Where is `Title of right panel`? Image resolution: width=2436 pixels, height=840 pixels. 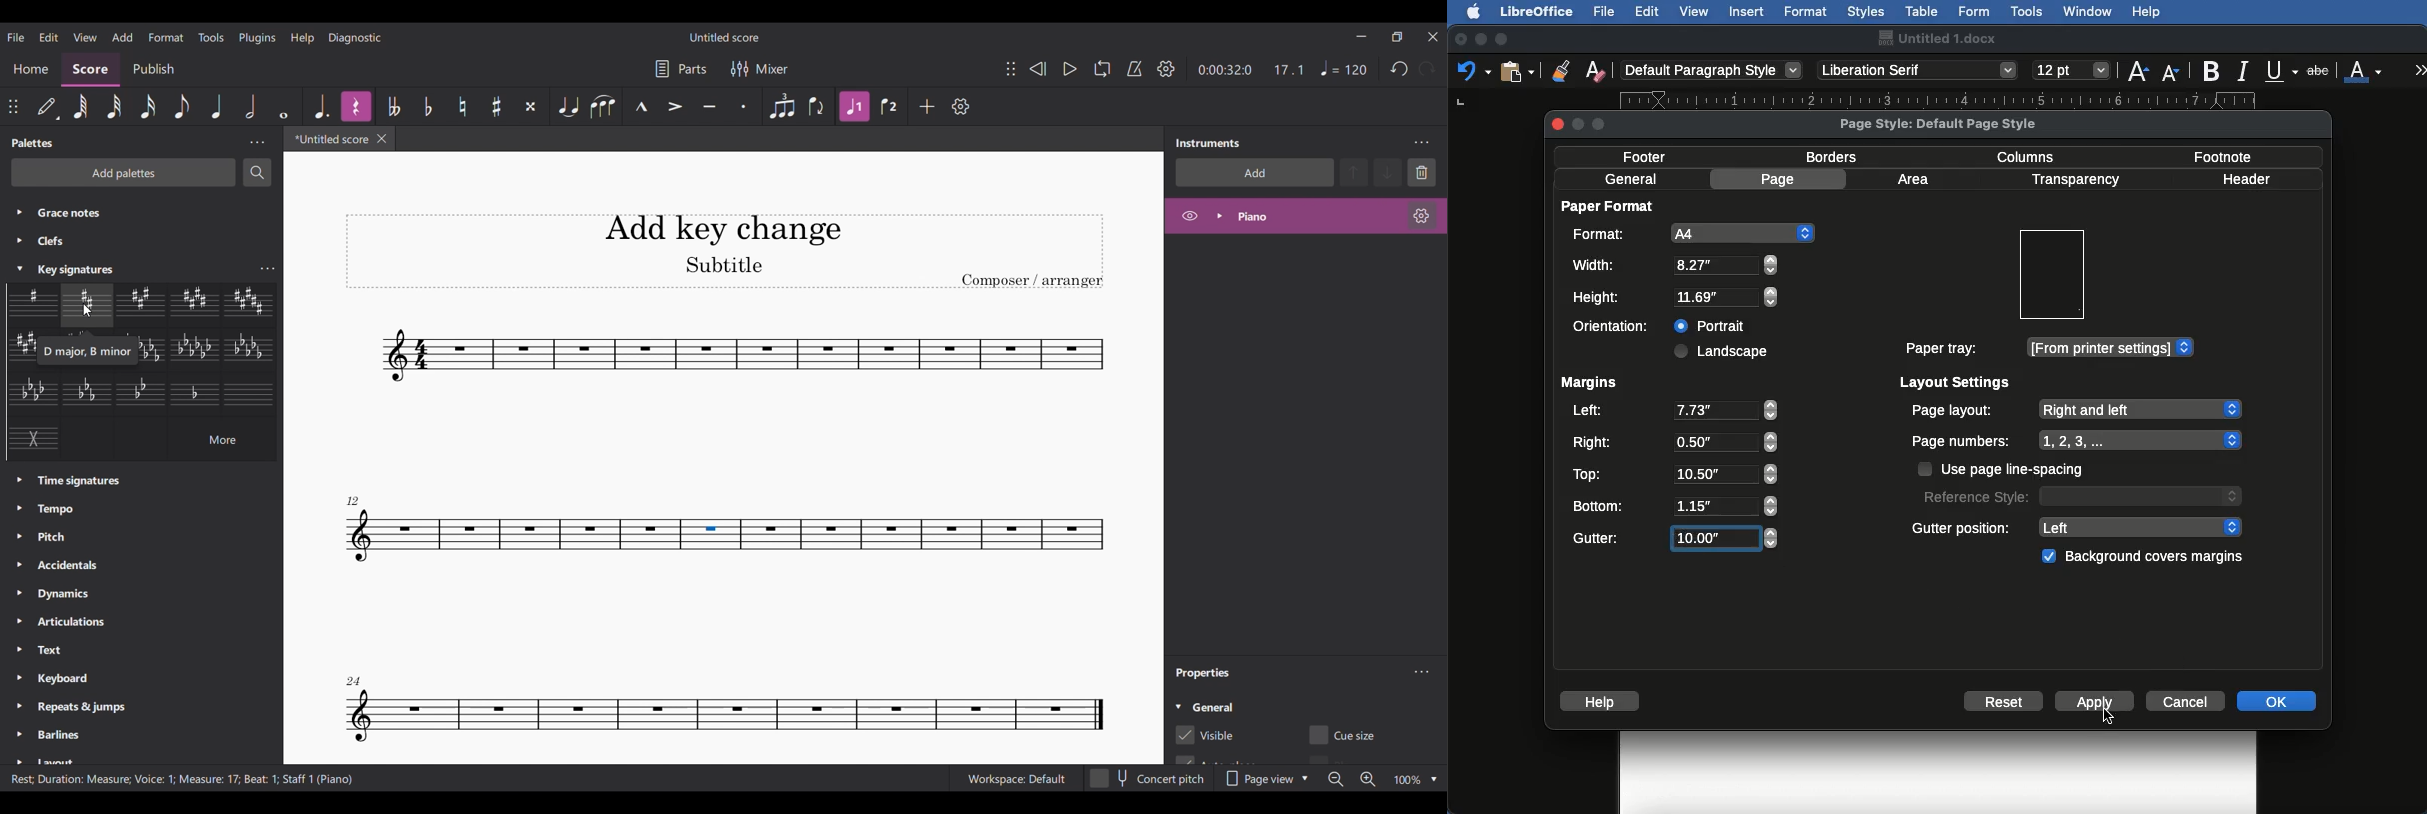
Title of right panel is located at coordinates (1208, 142).